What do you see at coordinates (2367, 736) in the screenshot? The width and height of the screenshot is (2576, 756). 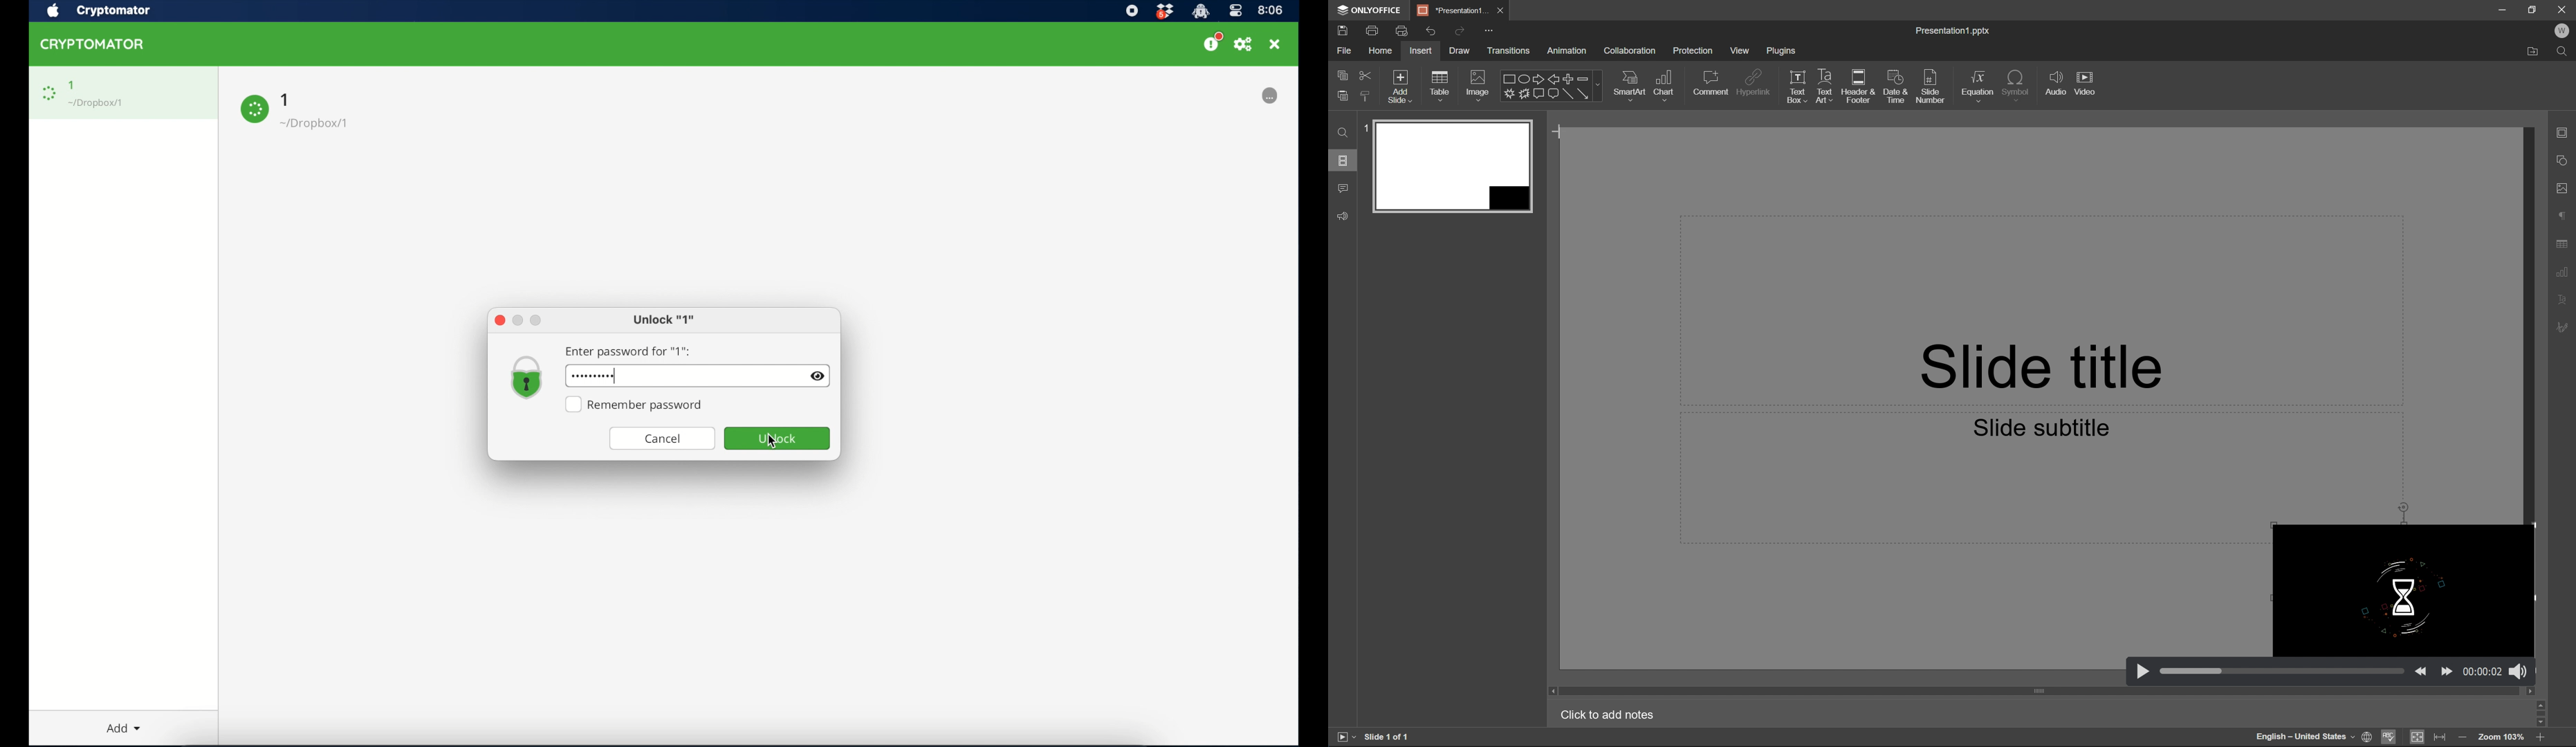 I see `set document language` at bounding box center [2367, 736].